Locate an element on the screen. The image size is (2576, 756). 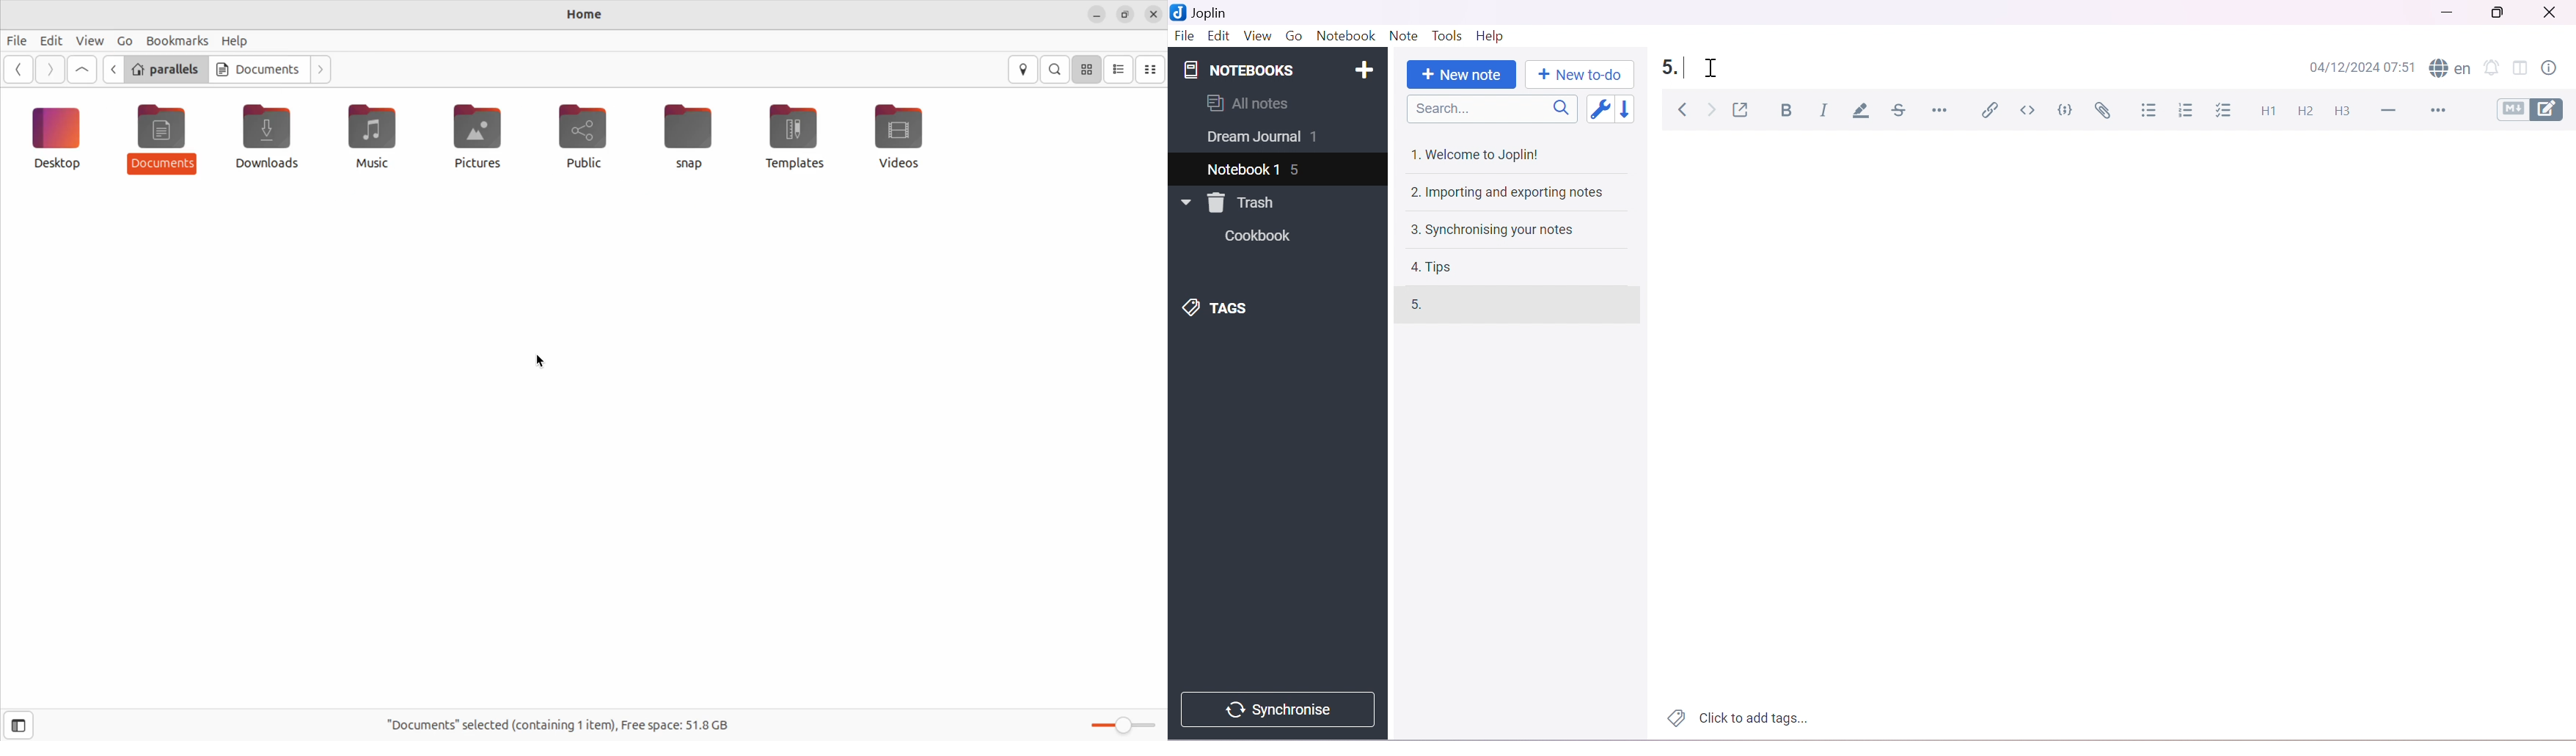
Horizontal Line is located at coordinates (2392, 111).